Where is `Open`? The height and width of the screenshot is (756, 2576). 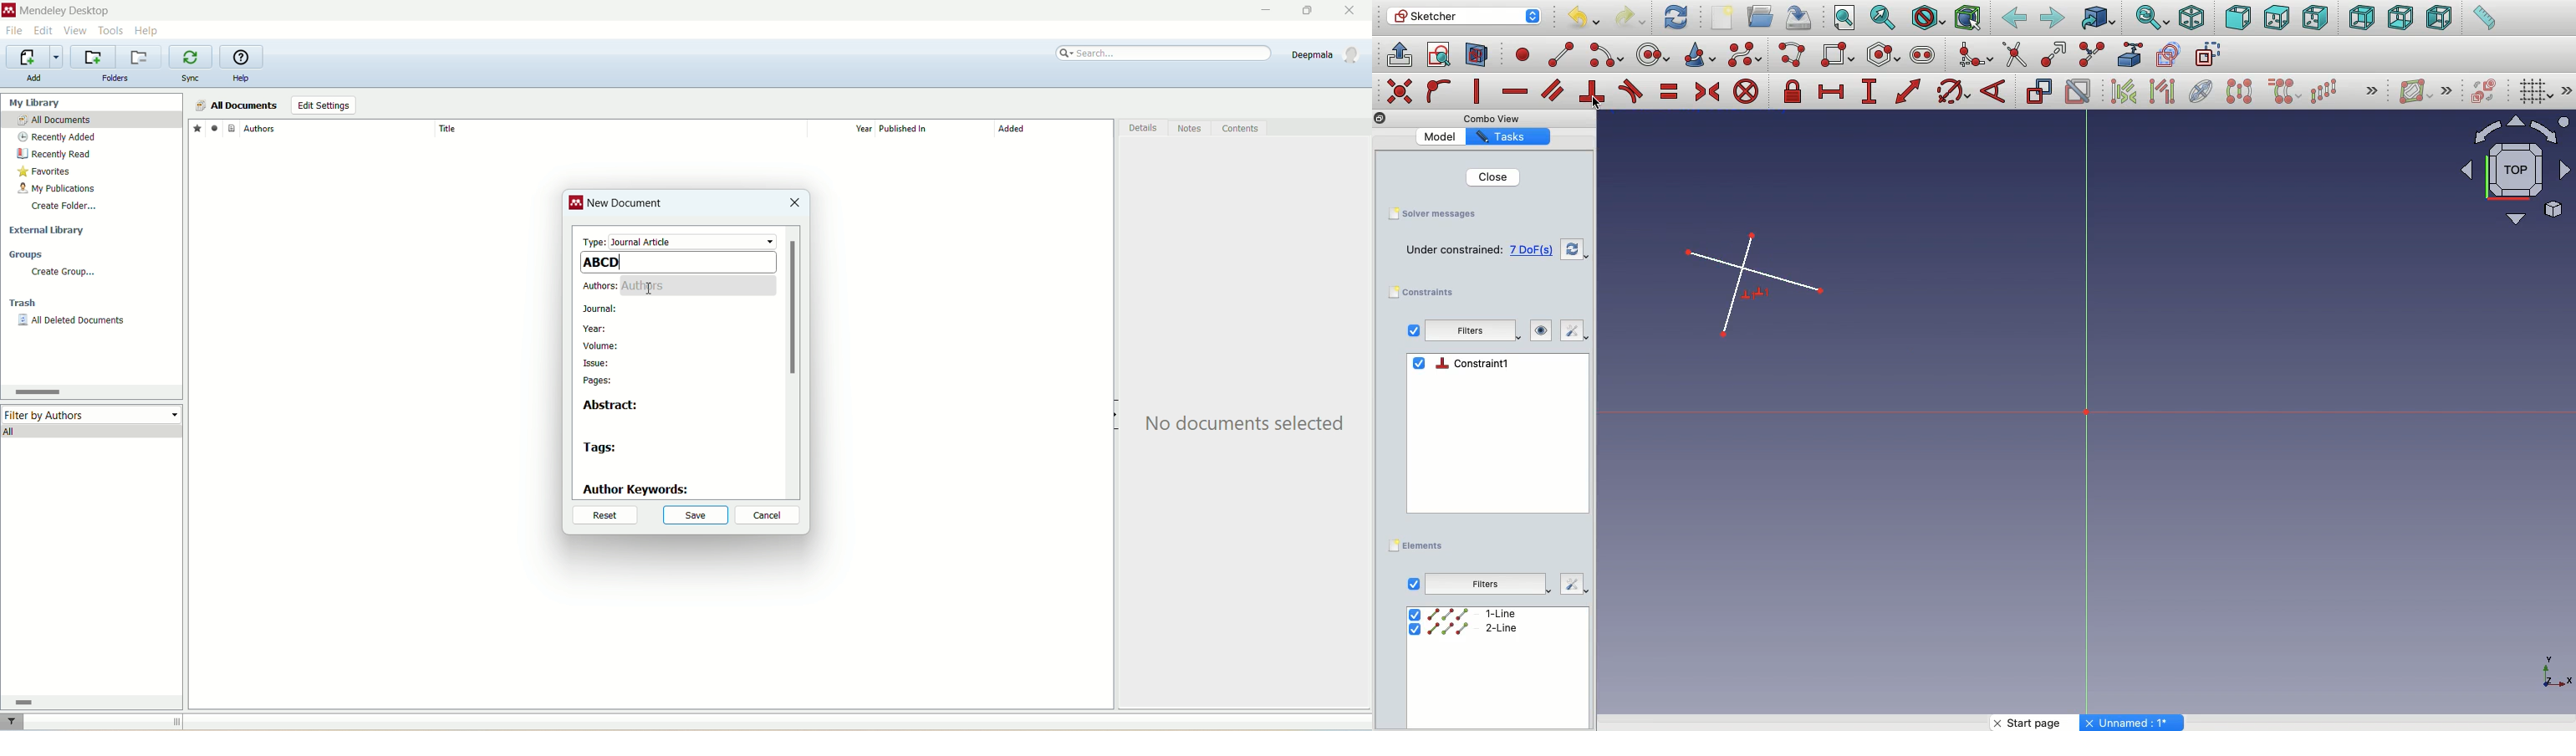
Open is located at coordinates (1762, 16).